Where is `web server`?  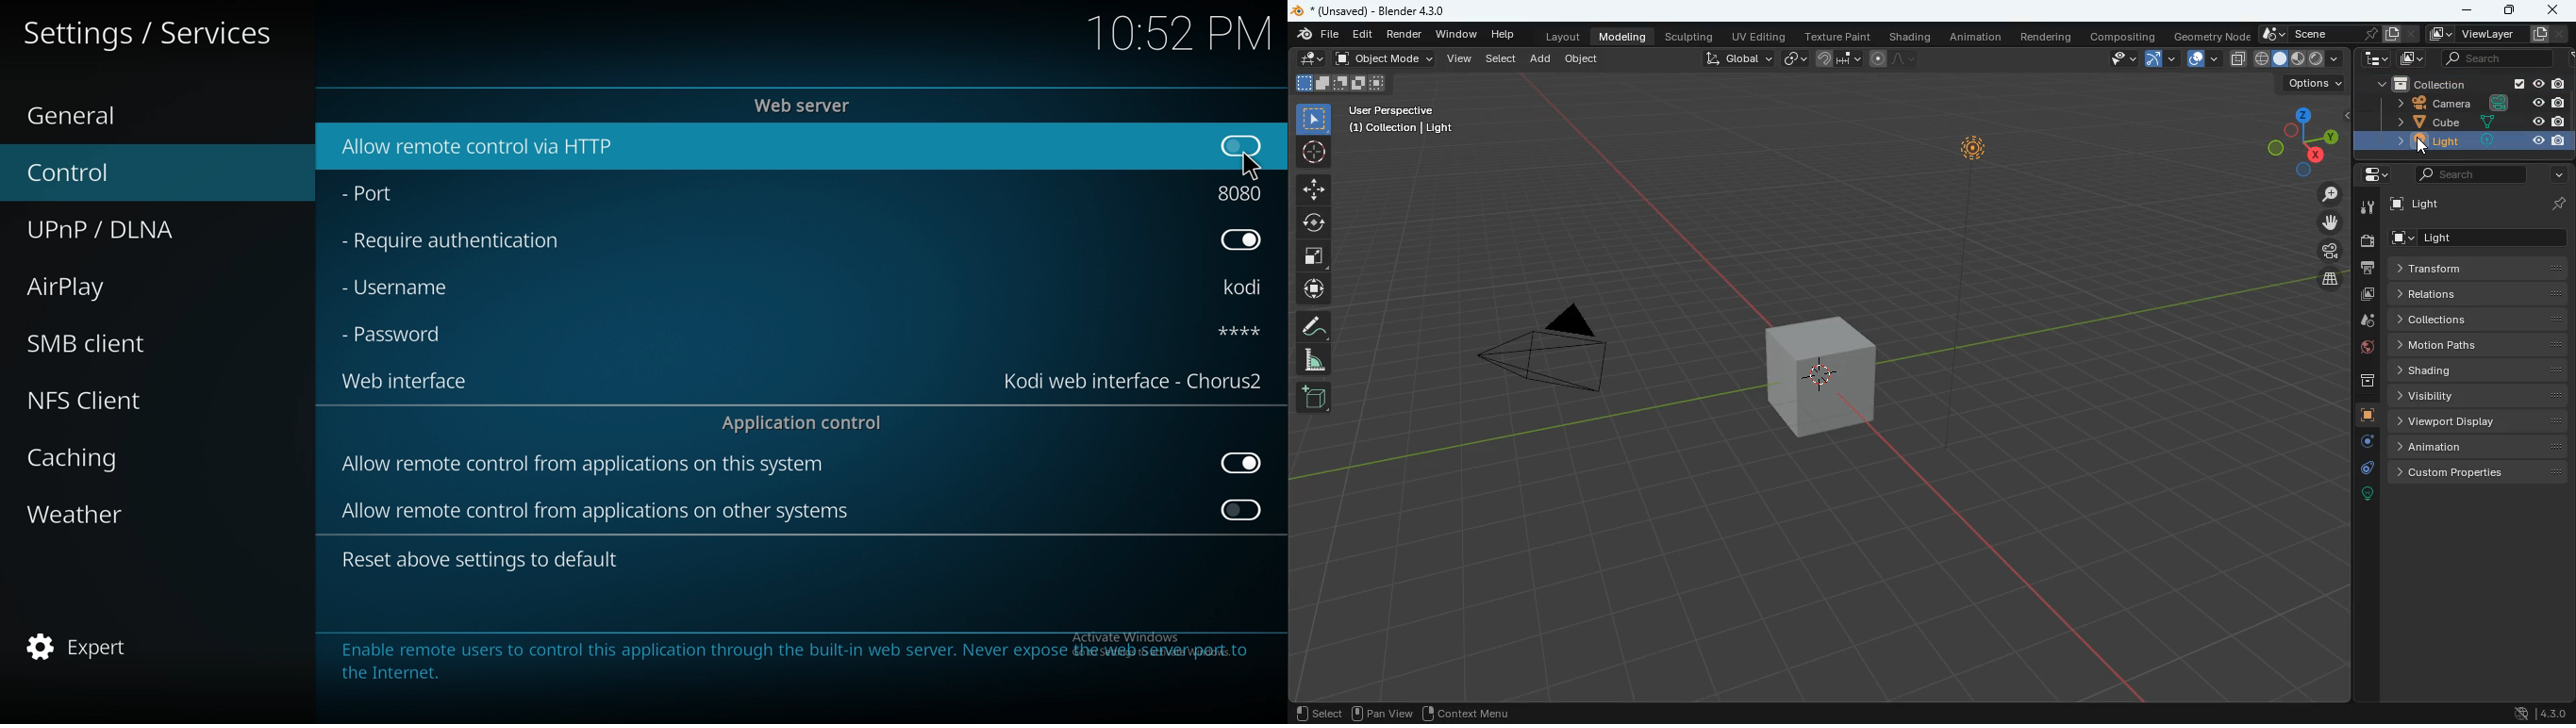
web server is located at coordinates (806, 105).